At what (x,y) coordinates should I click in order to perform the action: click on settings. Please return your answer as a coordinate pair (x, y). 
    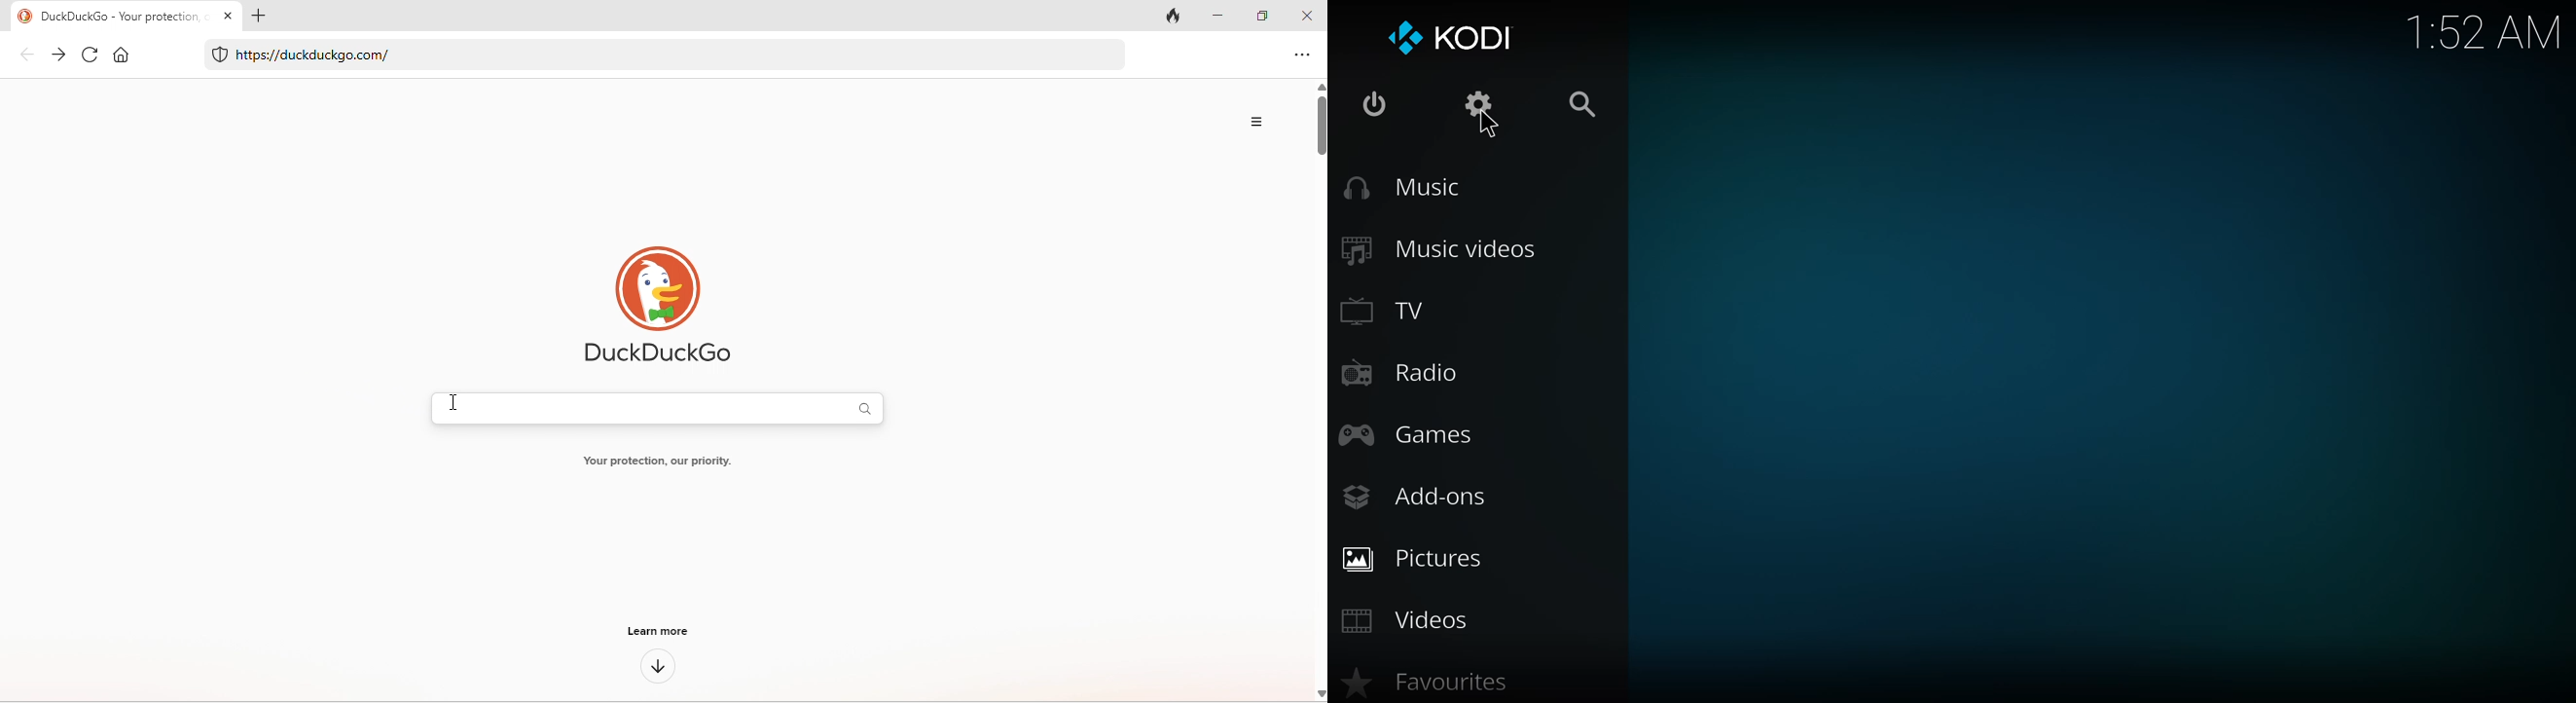
    Looking at the image, I should click on (1482, 106).